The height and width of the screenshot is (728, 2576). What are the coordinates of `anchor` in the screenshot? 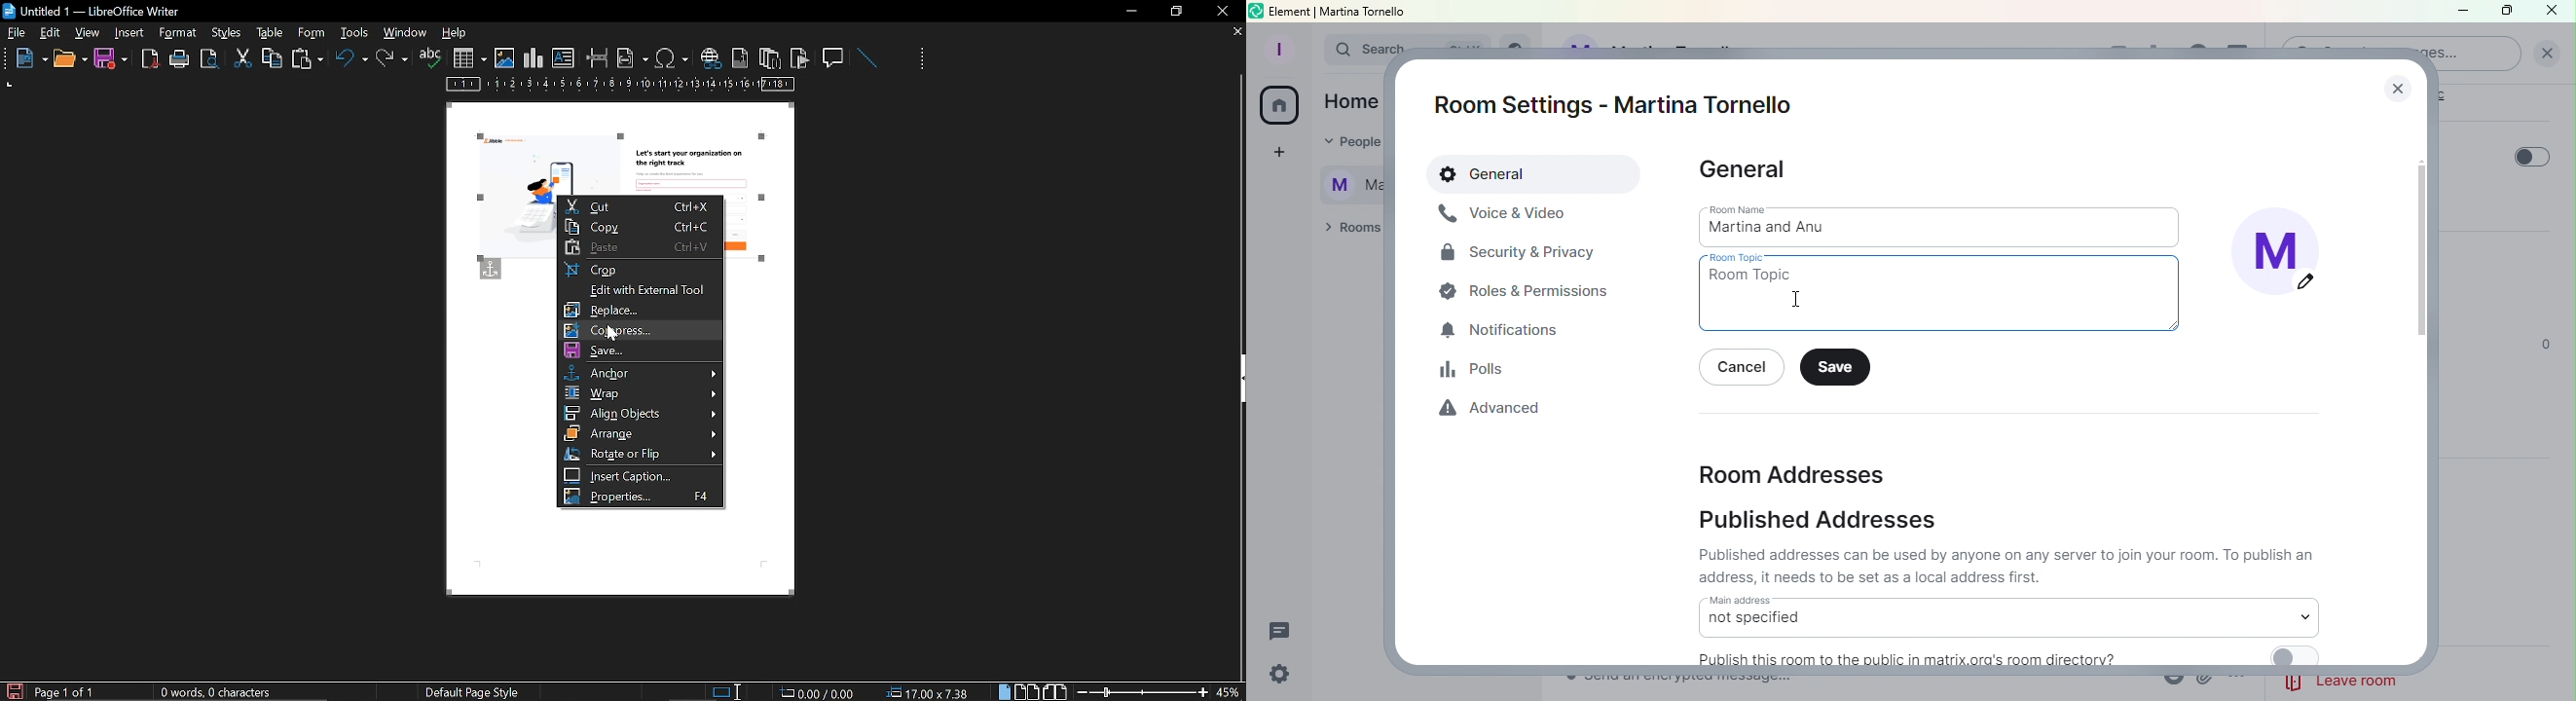 It's located at (642, 373).